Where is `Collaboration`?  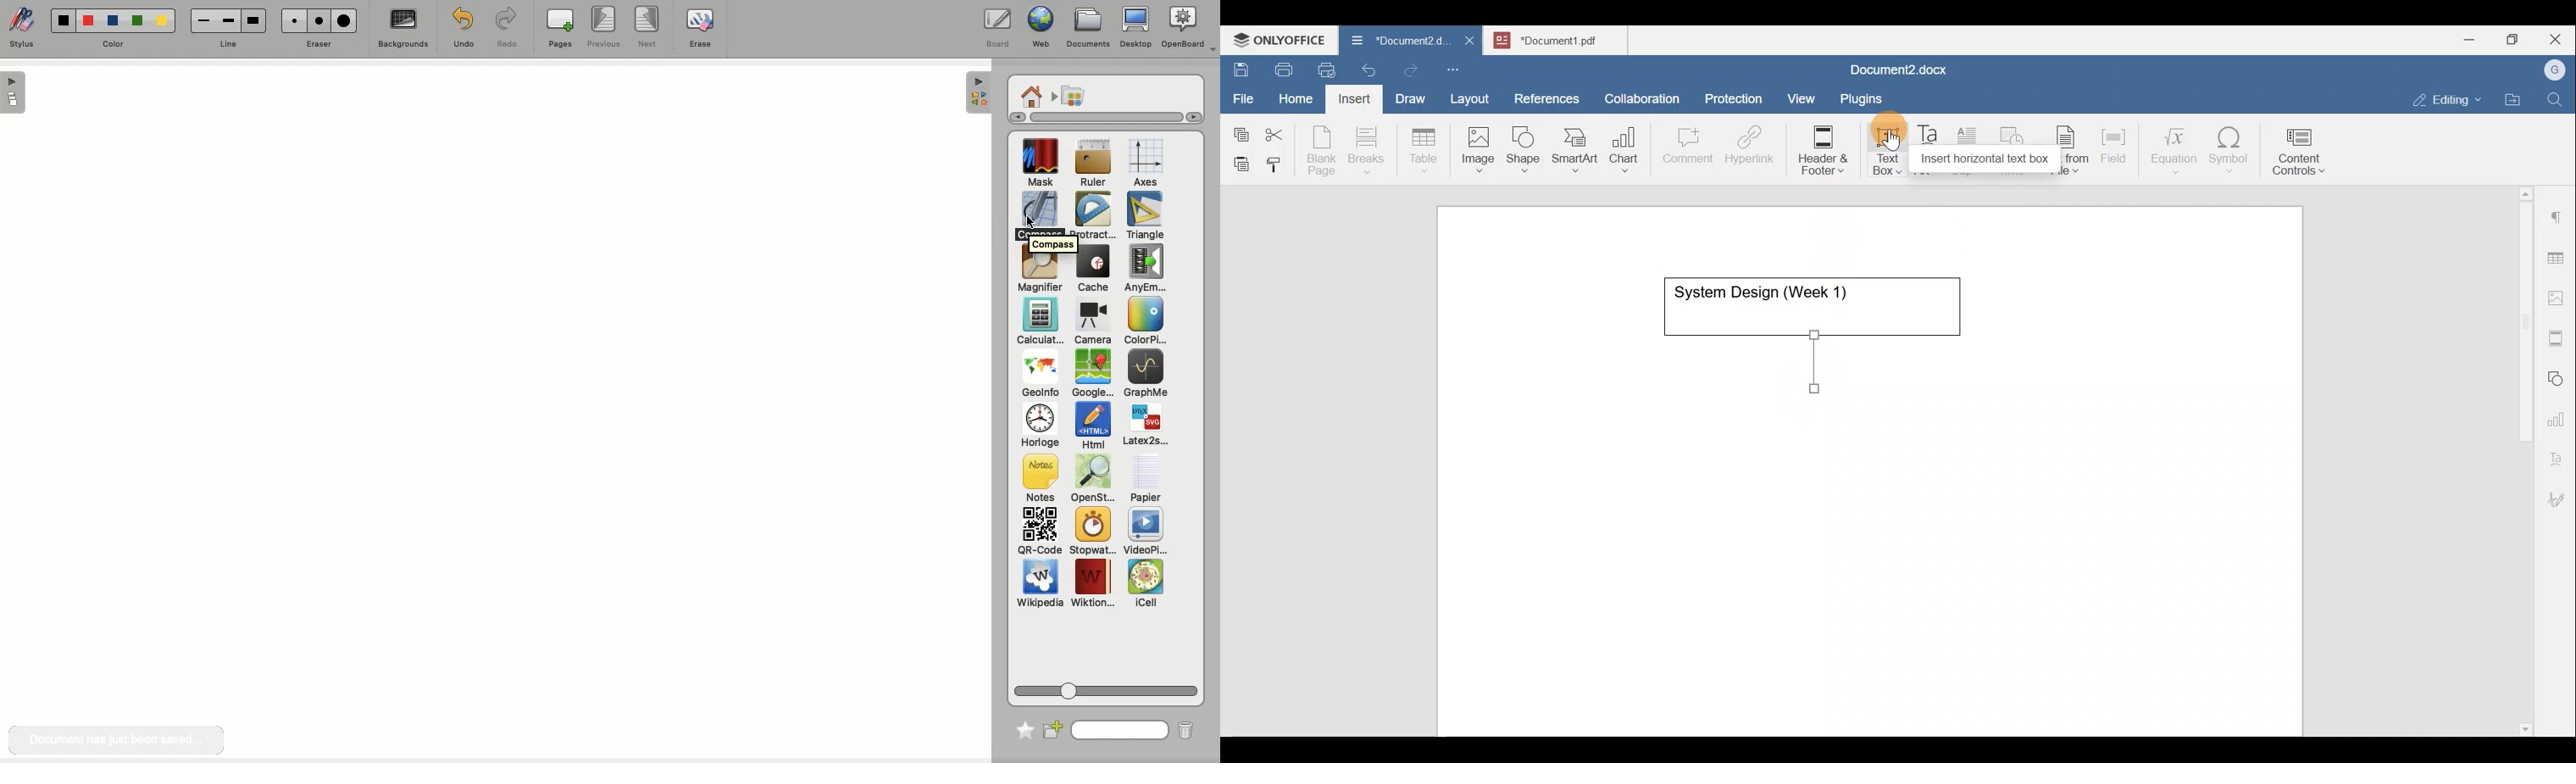 Collaboration is located at coordinates (1640, 91).